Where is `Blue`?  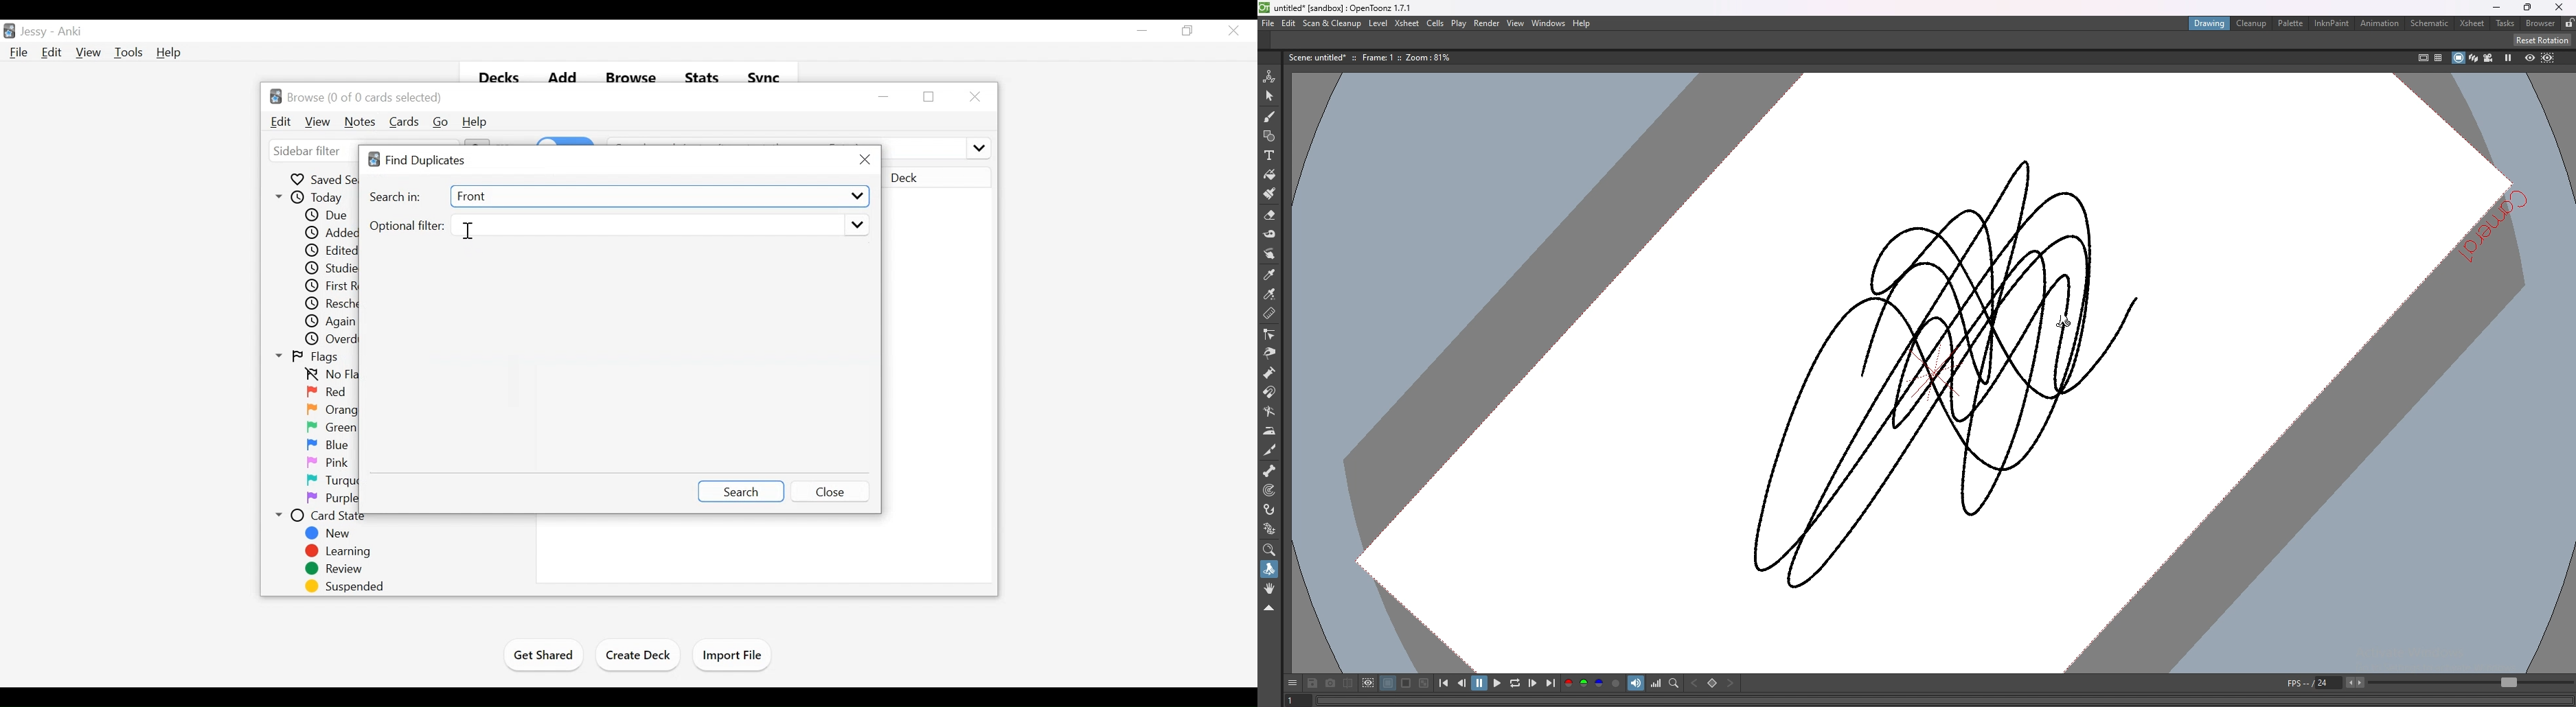
Blue is located at coordinates (328, 445).